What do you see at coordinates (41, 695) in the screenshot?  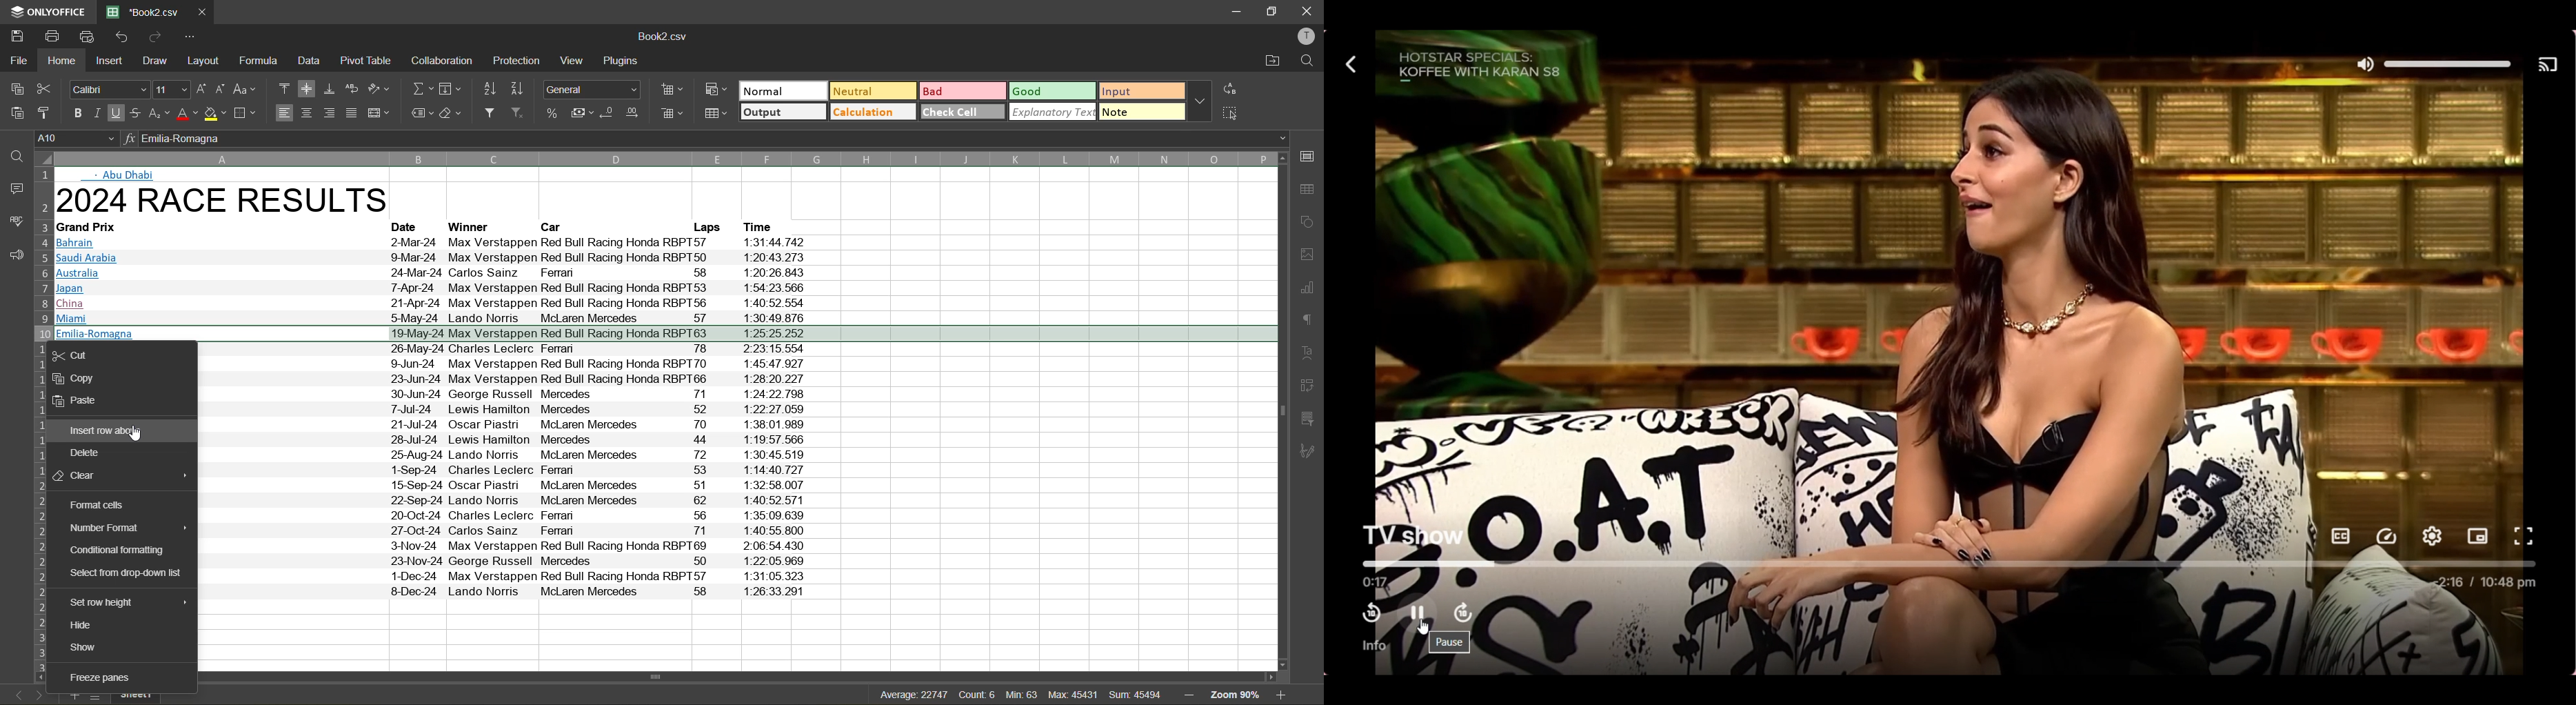 I see `next` at bounding box center [41, 695].